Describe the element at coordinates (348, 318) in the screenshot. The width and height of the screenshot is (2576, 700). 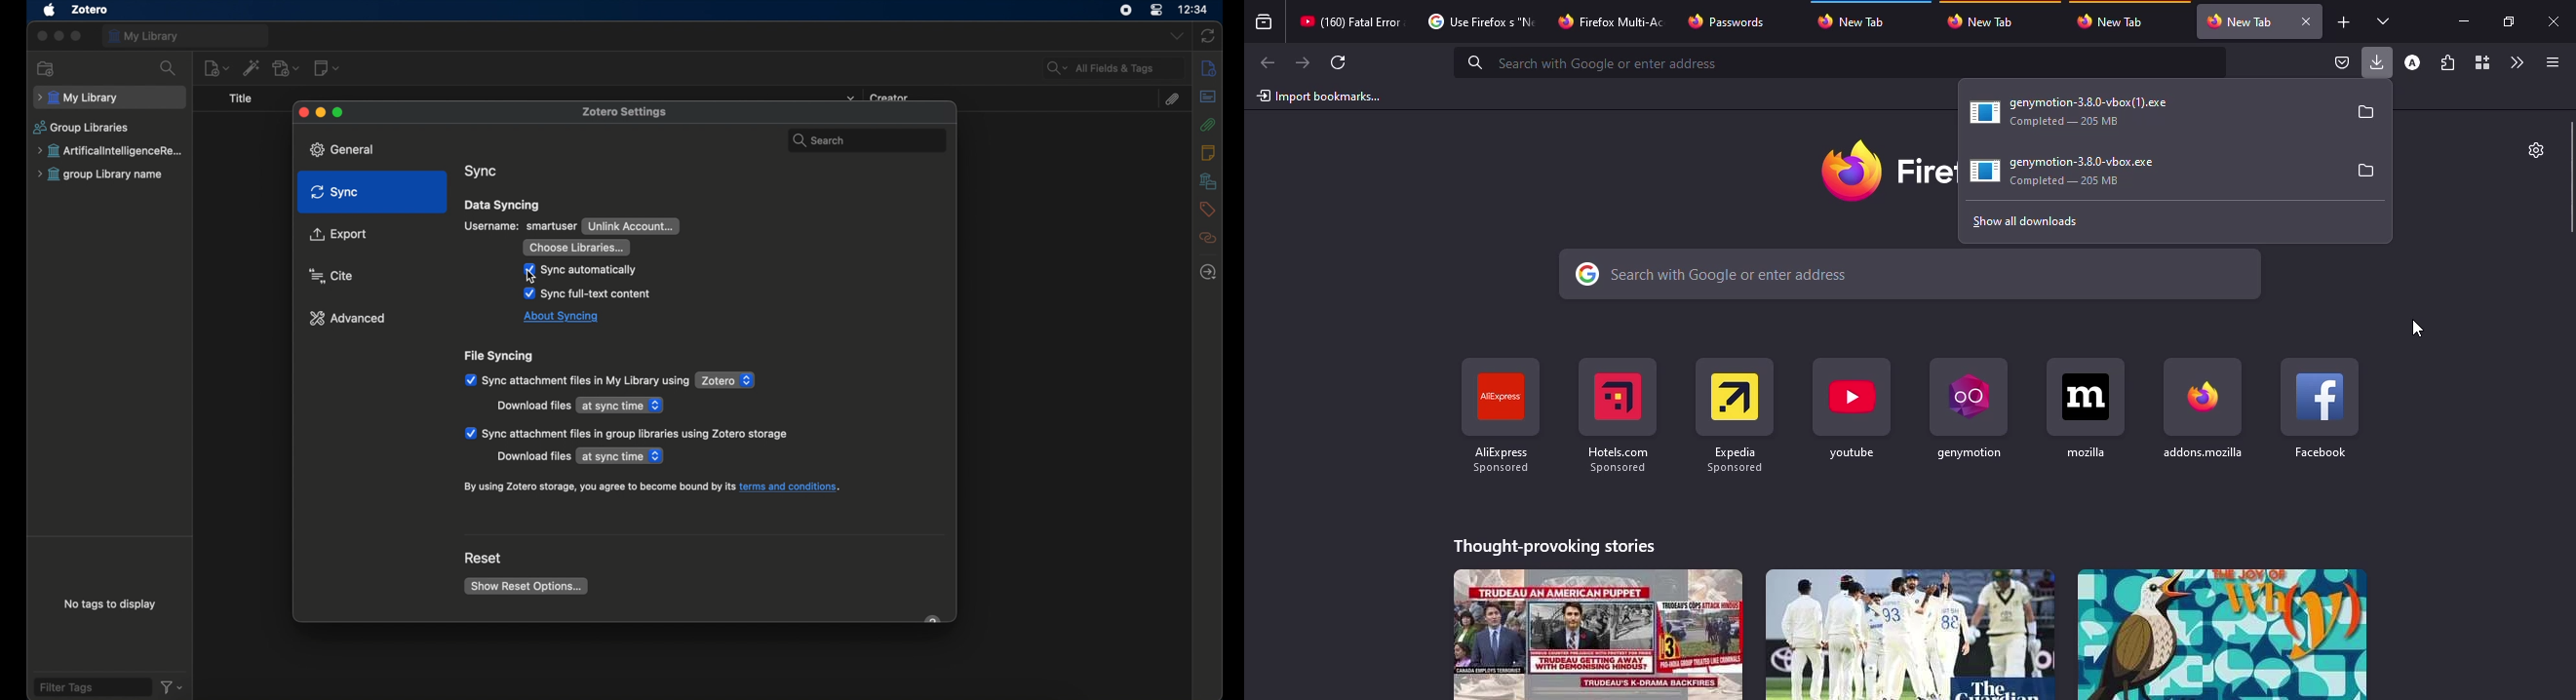
I see `advanced` at that location.